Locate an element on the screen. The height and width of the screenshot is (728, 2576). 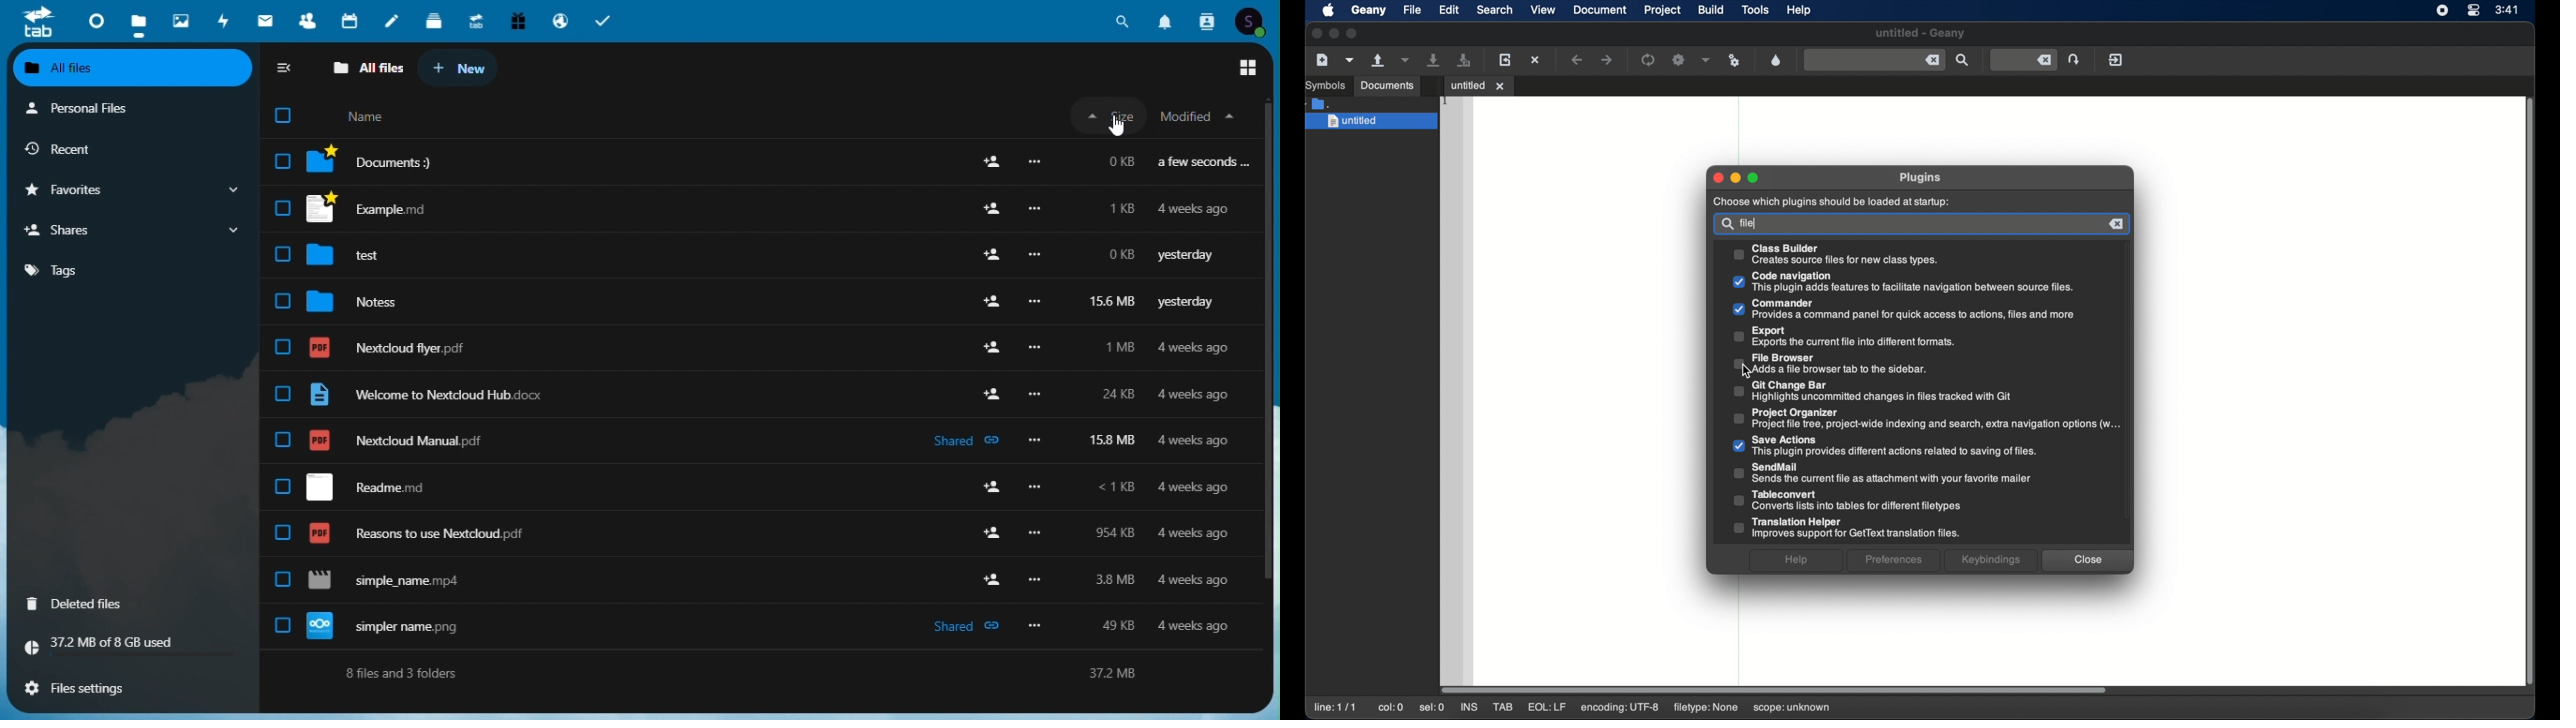
upgrade is located at coordinates (477, 18).